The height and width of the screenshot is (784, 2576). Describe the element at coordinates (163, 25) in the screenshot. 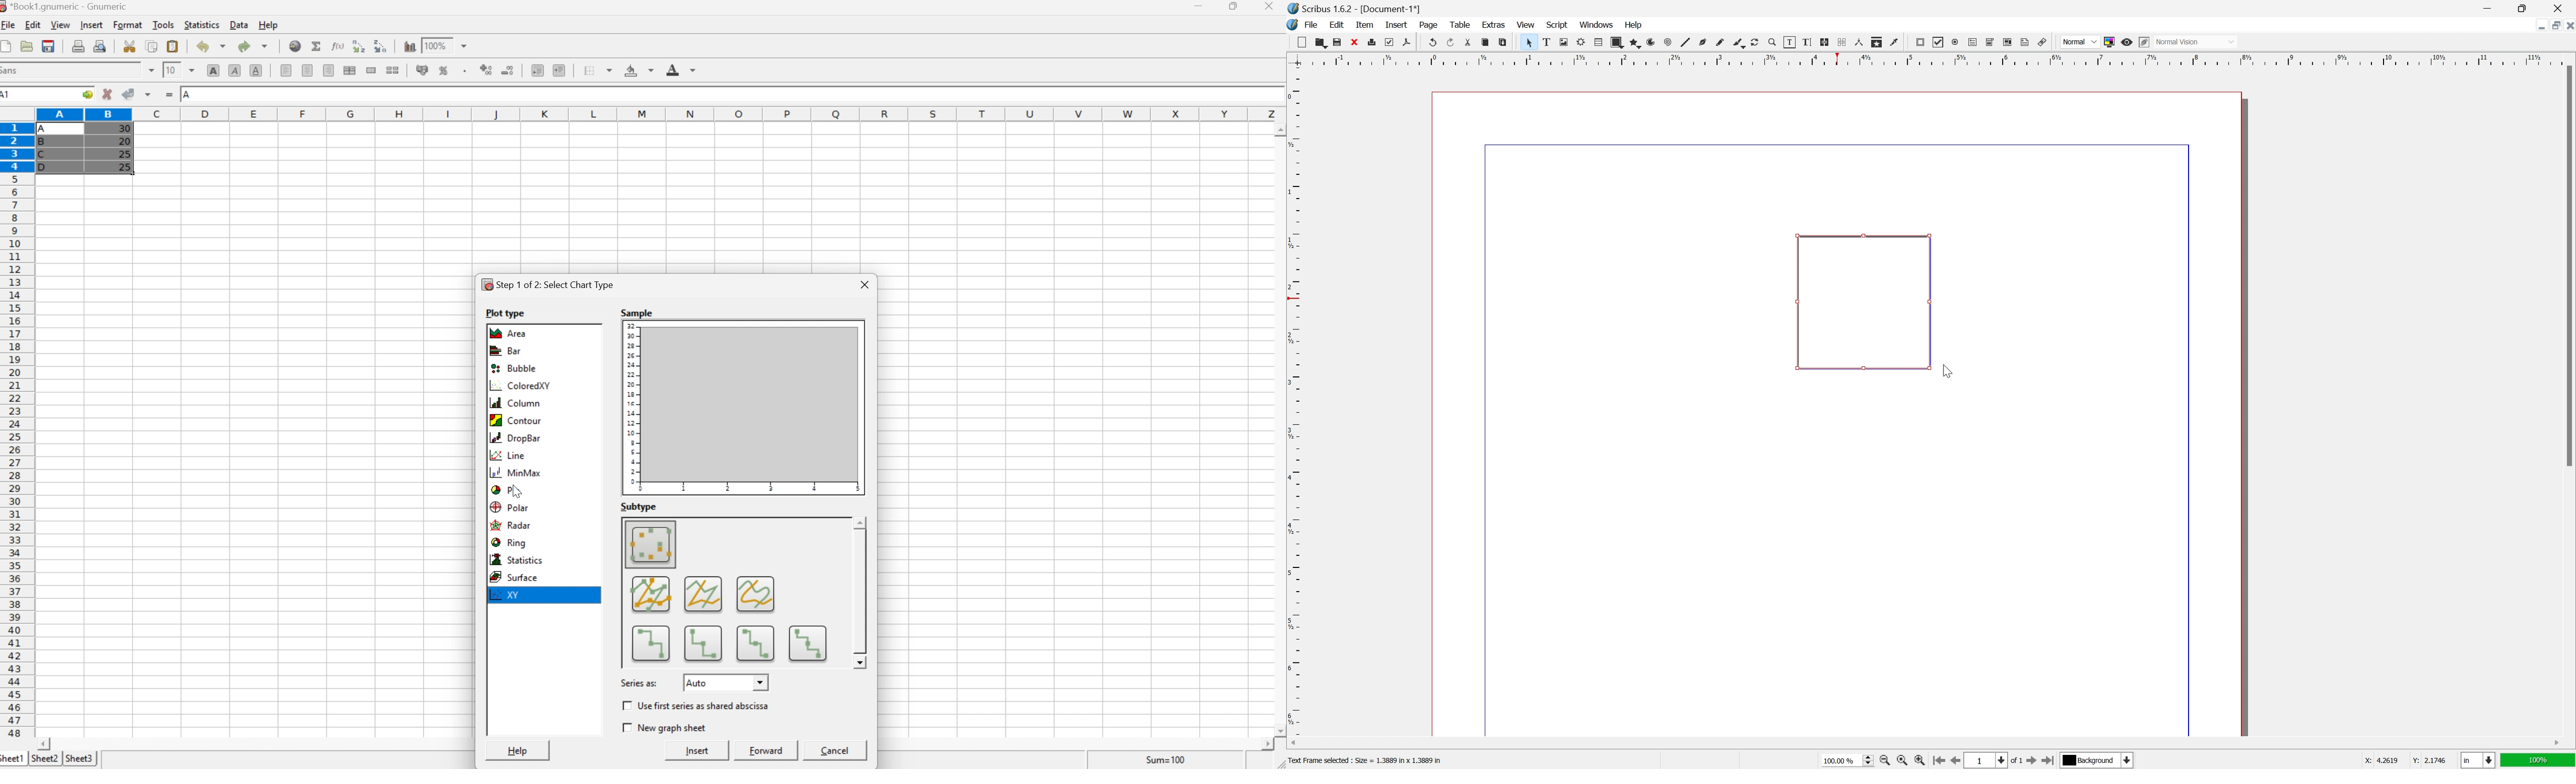

I see `Tools` at that location.